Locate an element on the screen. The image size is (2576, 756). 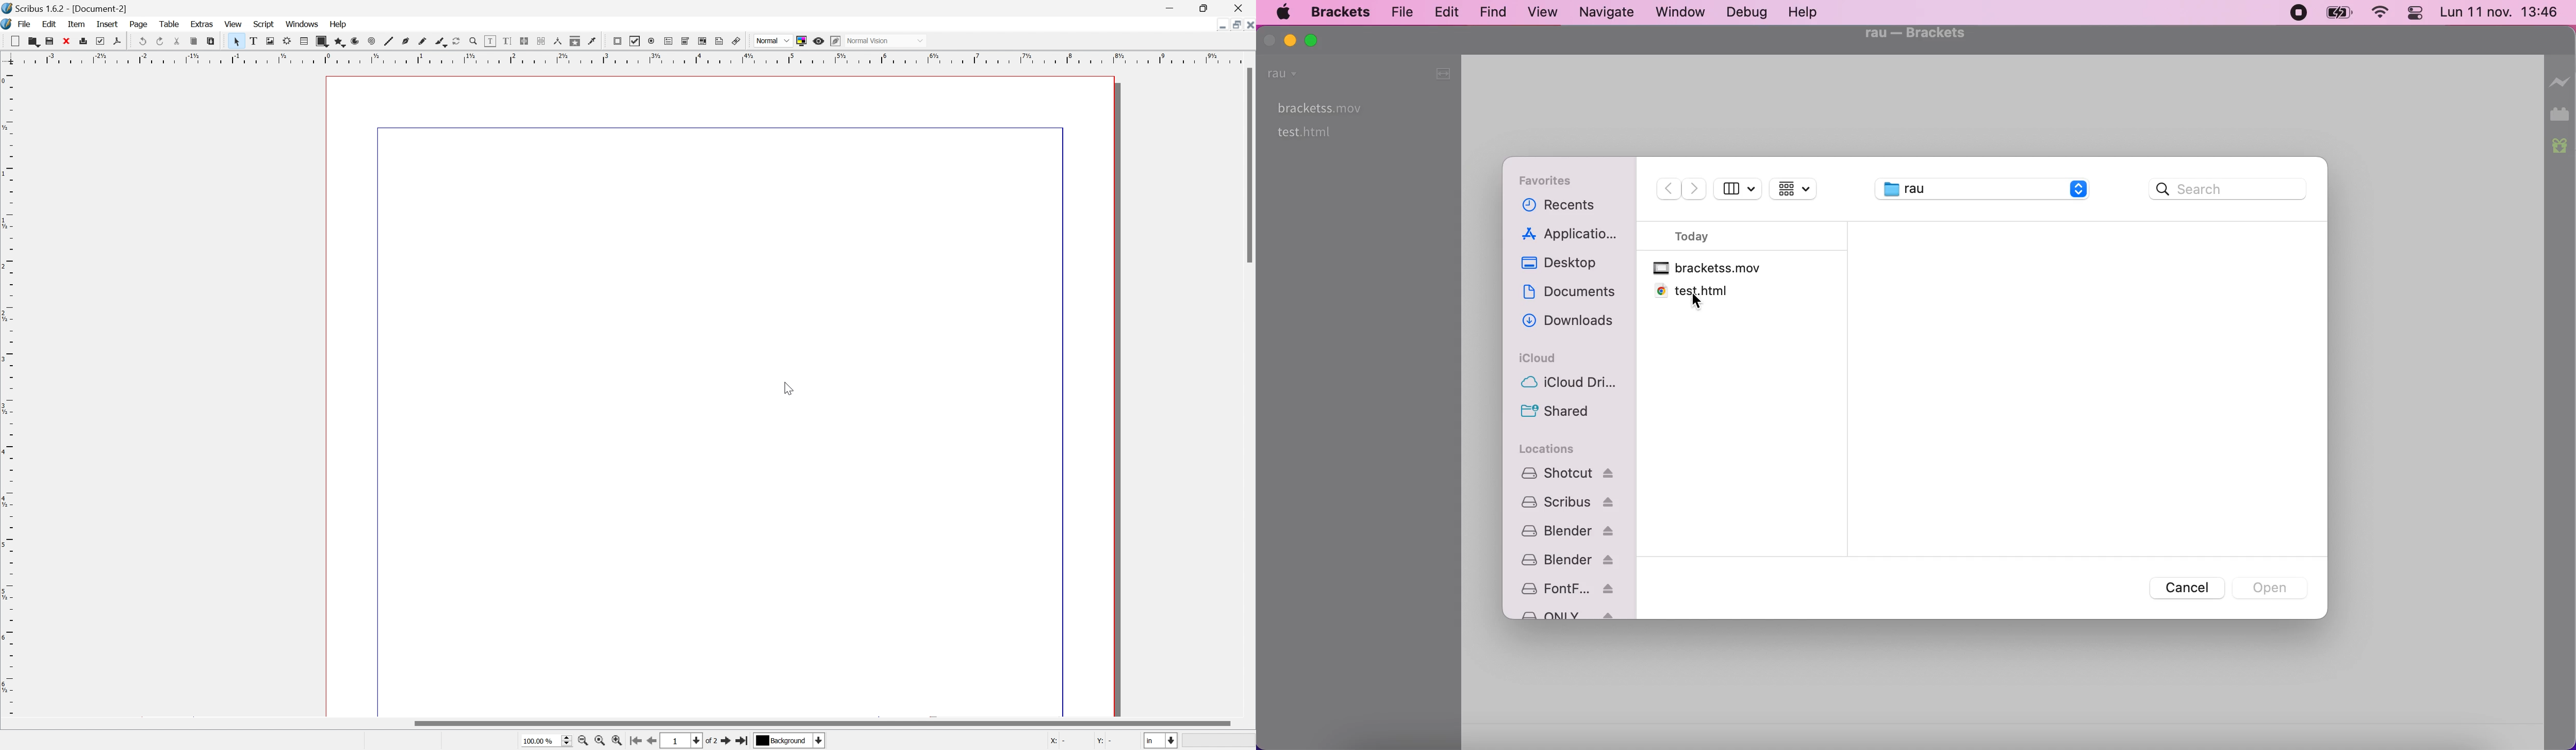
Ruler is located at coordinates (624, 57).